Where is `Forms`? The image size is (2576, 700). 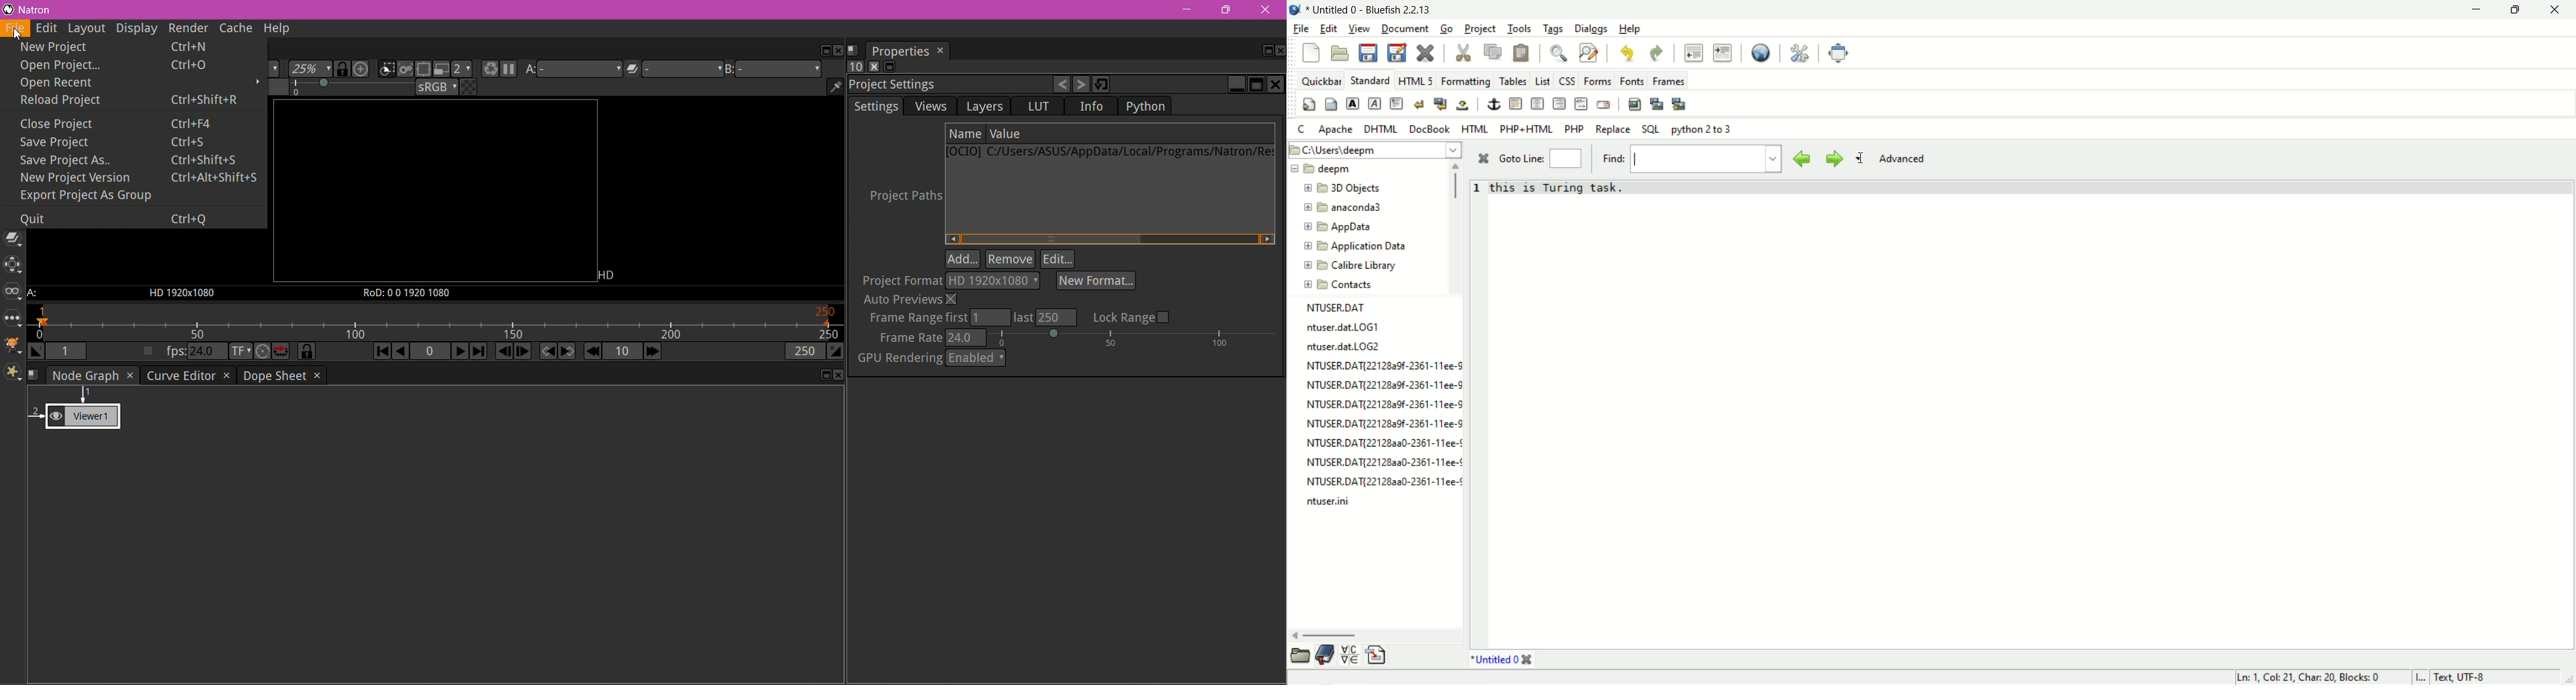
Forms is located at coordinates (1598, 81).